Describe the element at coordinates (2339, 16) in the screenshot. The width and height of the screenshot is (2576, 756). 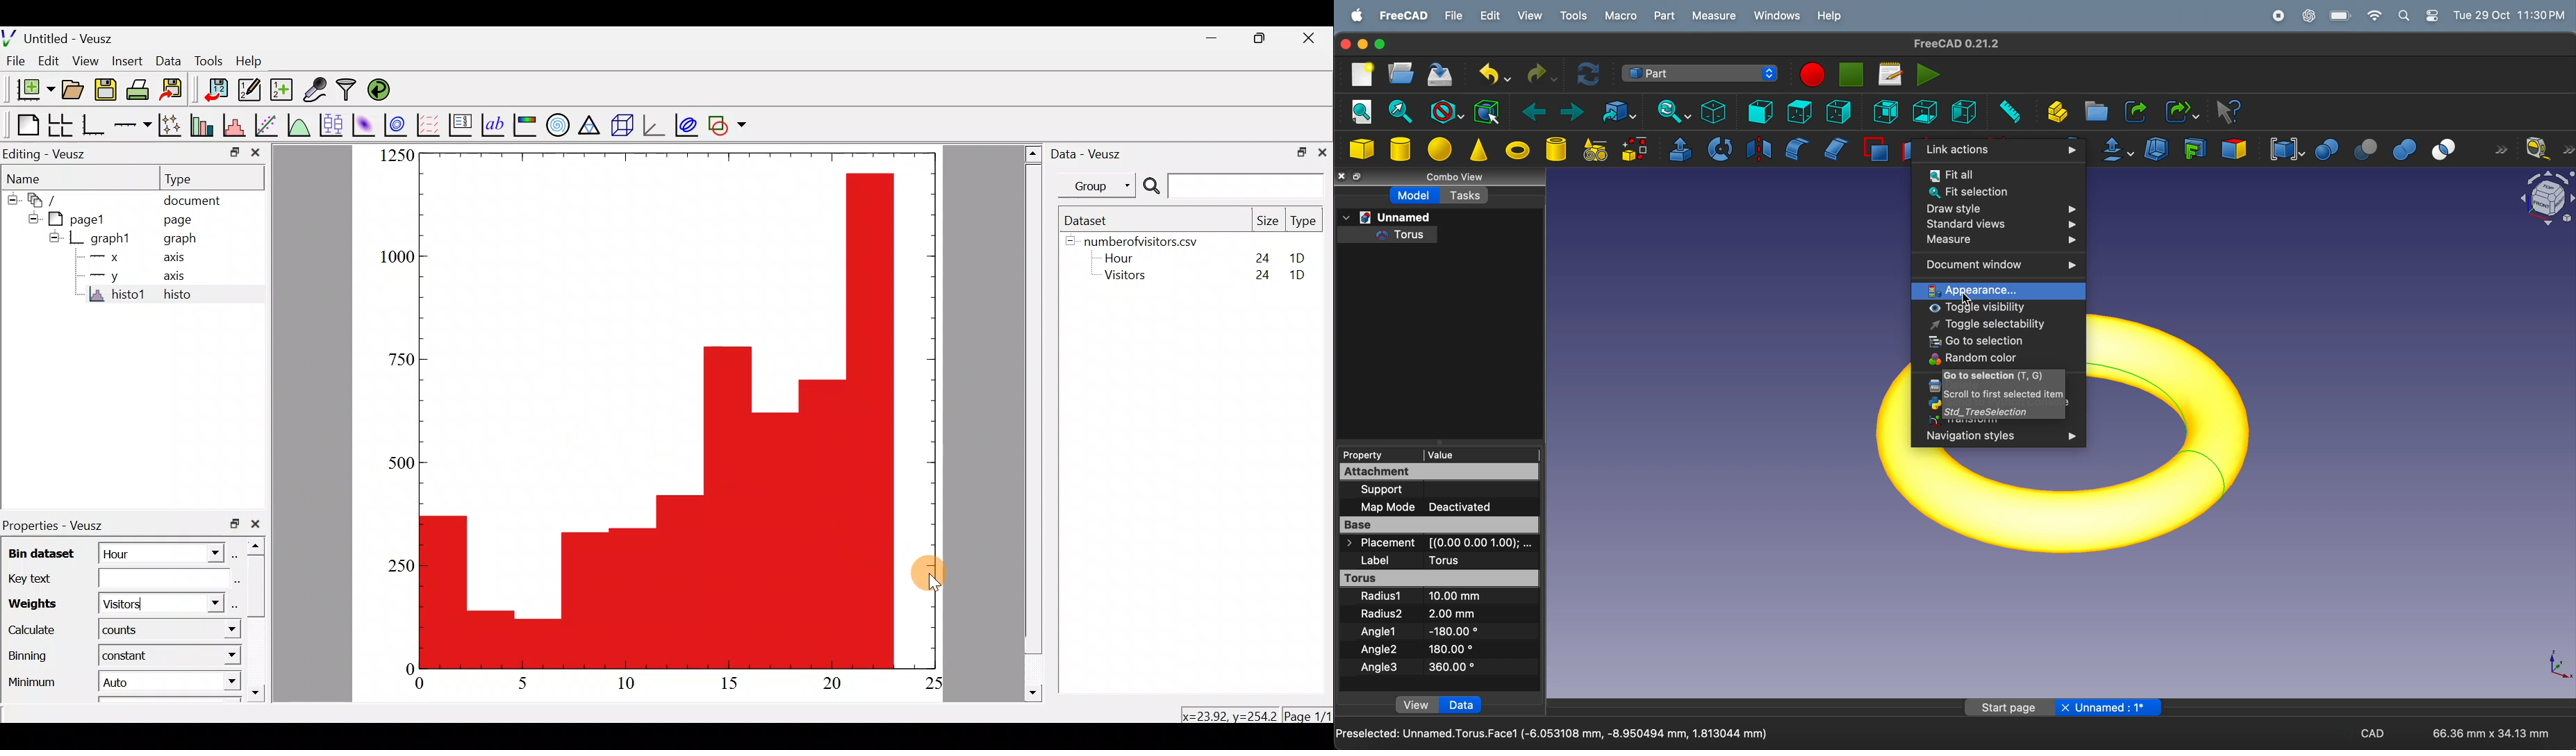
I see `battery` at that location.